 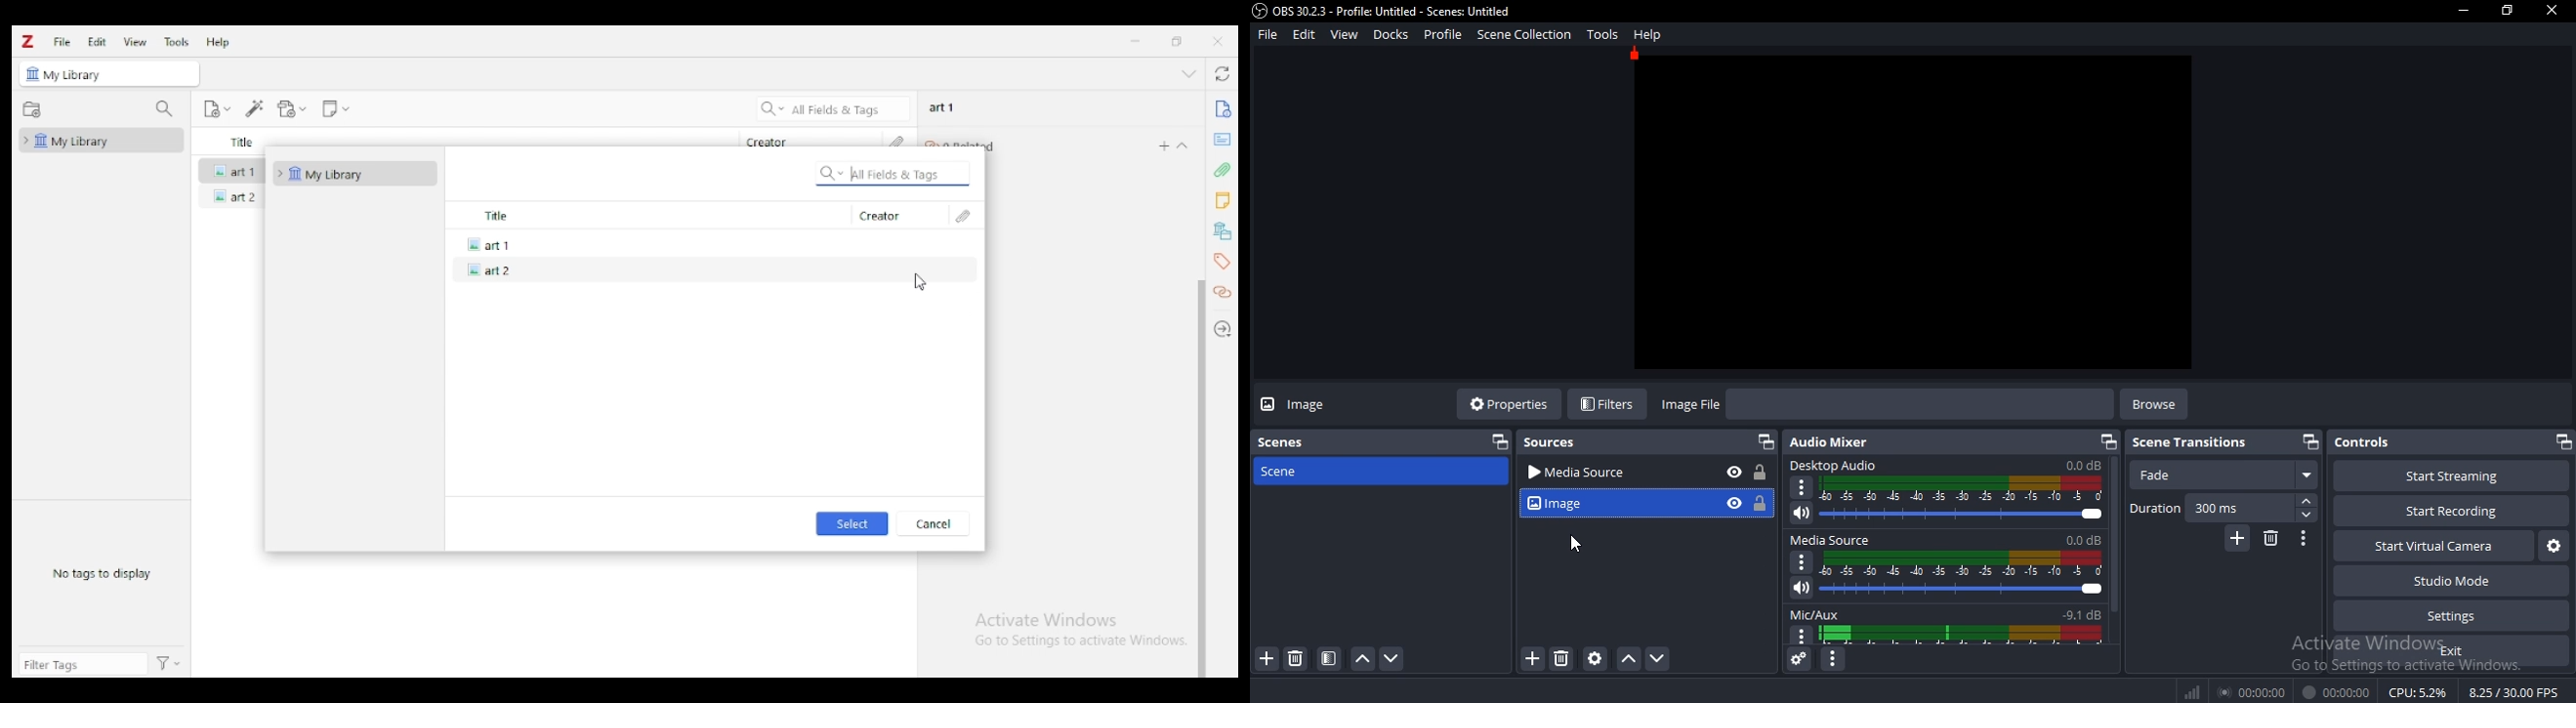 I want to click on filter tags, so click(x=83, y=664).